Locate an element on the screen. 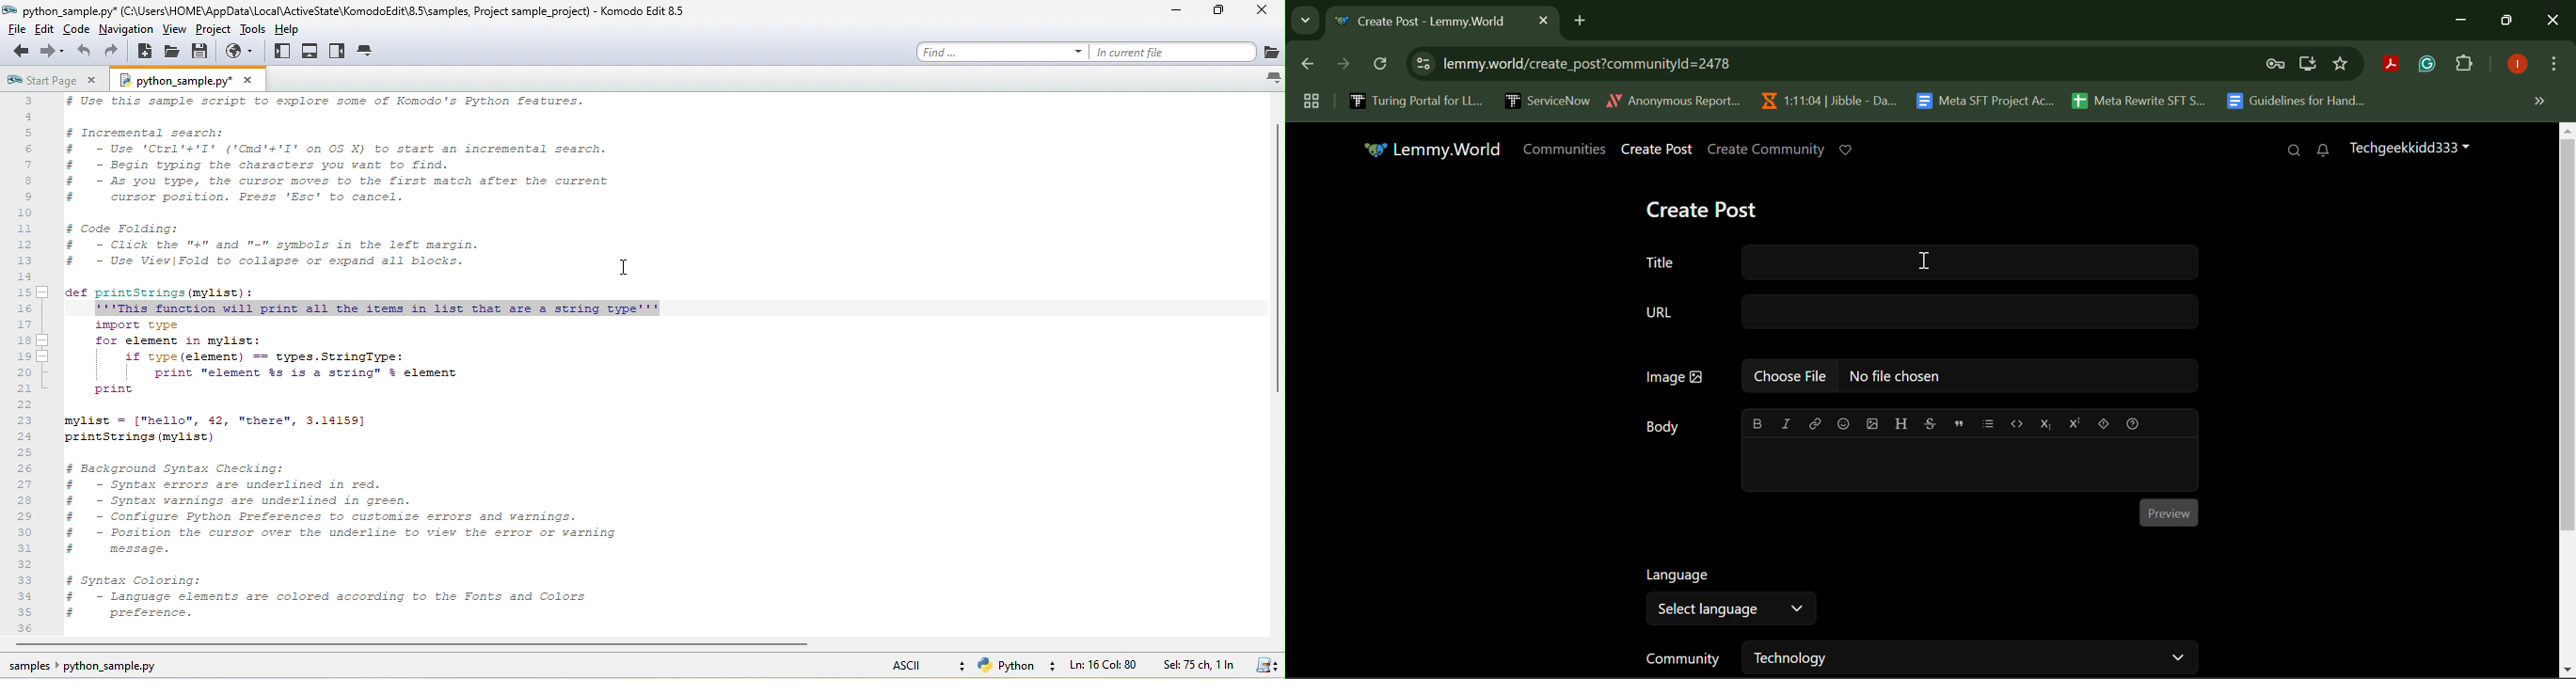 The image size is (2576, 700). Hidden Bookmarks is located at coordinates (2539, 100).